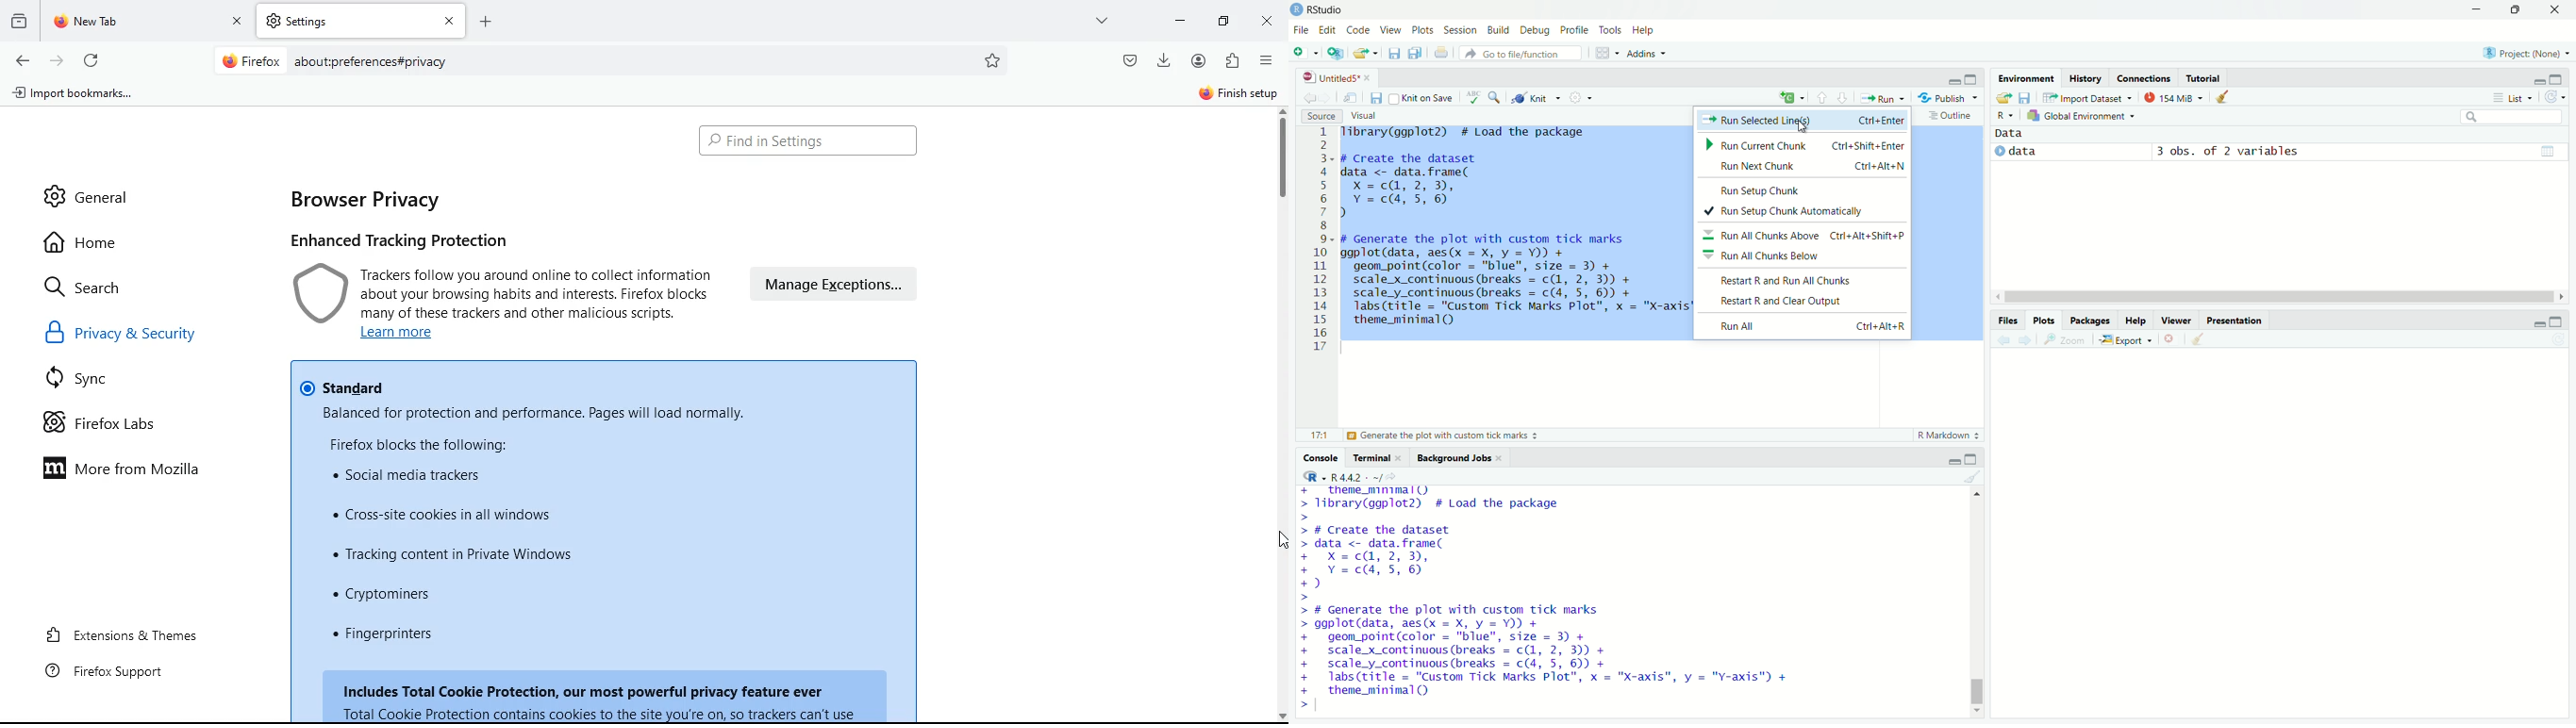 The width and height of the screenshot is (2576, 728). What do you see at coordinates (2176, 97) in the screenshot?
I see `154 MiB` at bounding box center [2176, 97].